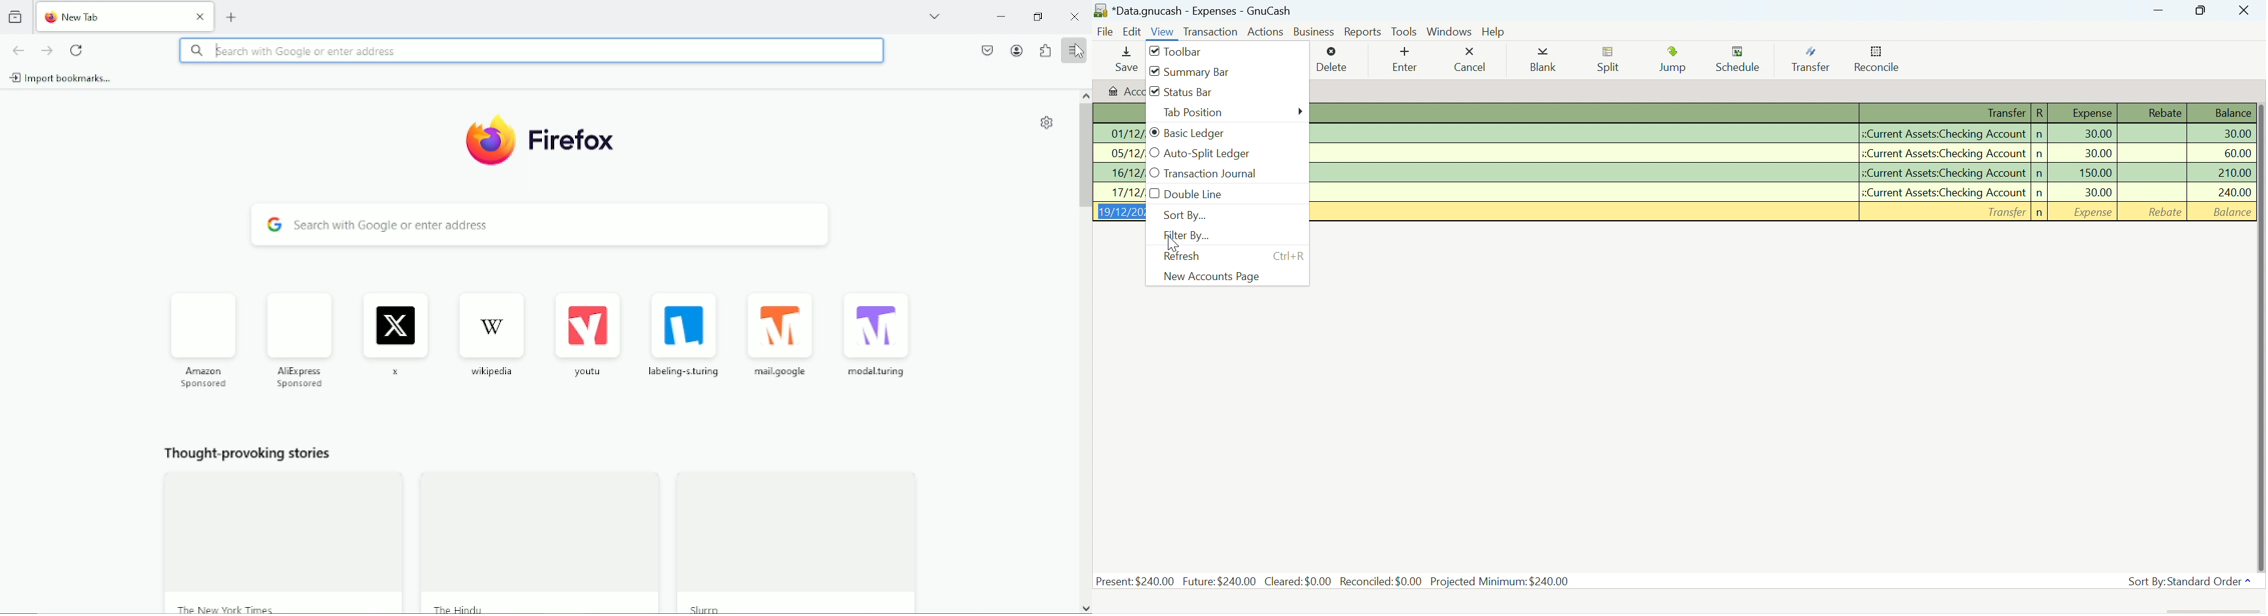 This screenshot has height=616, width=2268. What do you see at coordinates (2187, 582) in the screenshot?
I see `Sort By: Standard Order` at bounding box center [2187, 582].